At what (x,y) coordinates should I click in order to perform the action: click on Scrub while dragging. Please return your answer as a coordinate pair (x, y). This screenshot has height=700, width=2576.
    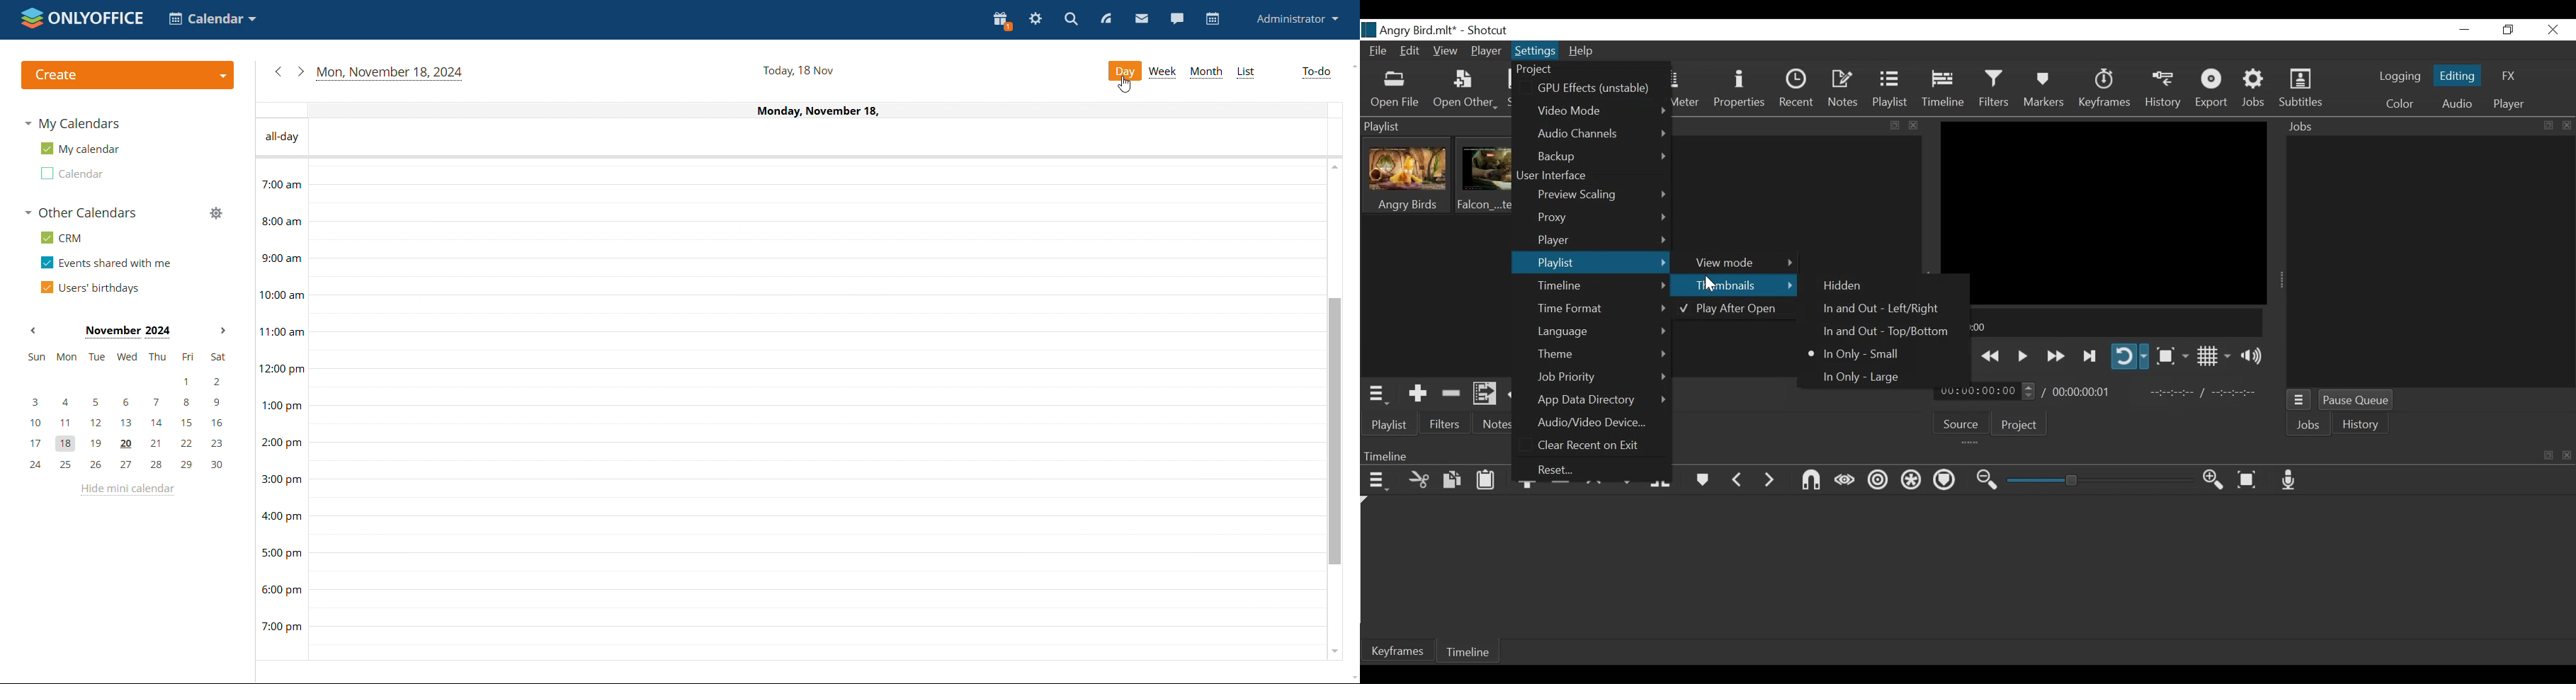
    Looking at the image, I should click on (1845, 481).